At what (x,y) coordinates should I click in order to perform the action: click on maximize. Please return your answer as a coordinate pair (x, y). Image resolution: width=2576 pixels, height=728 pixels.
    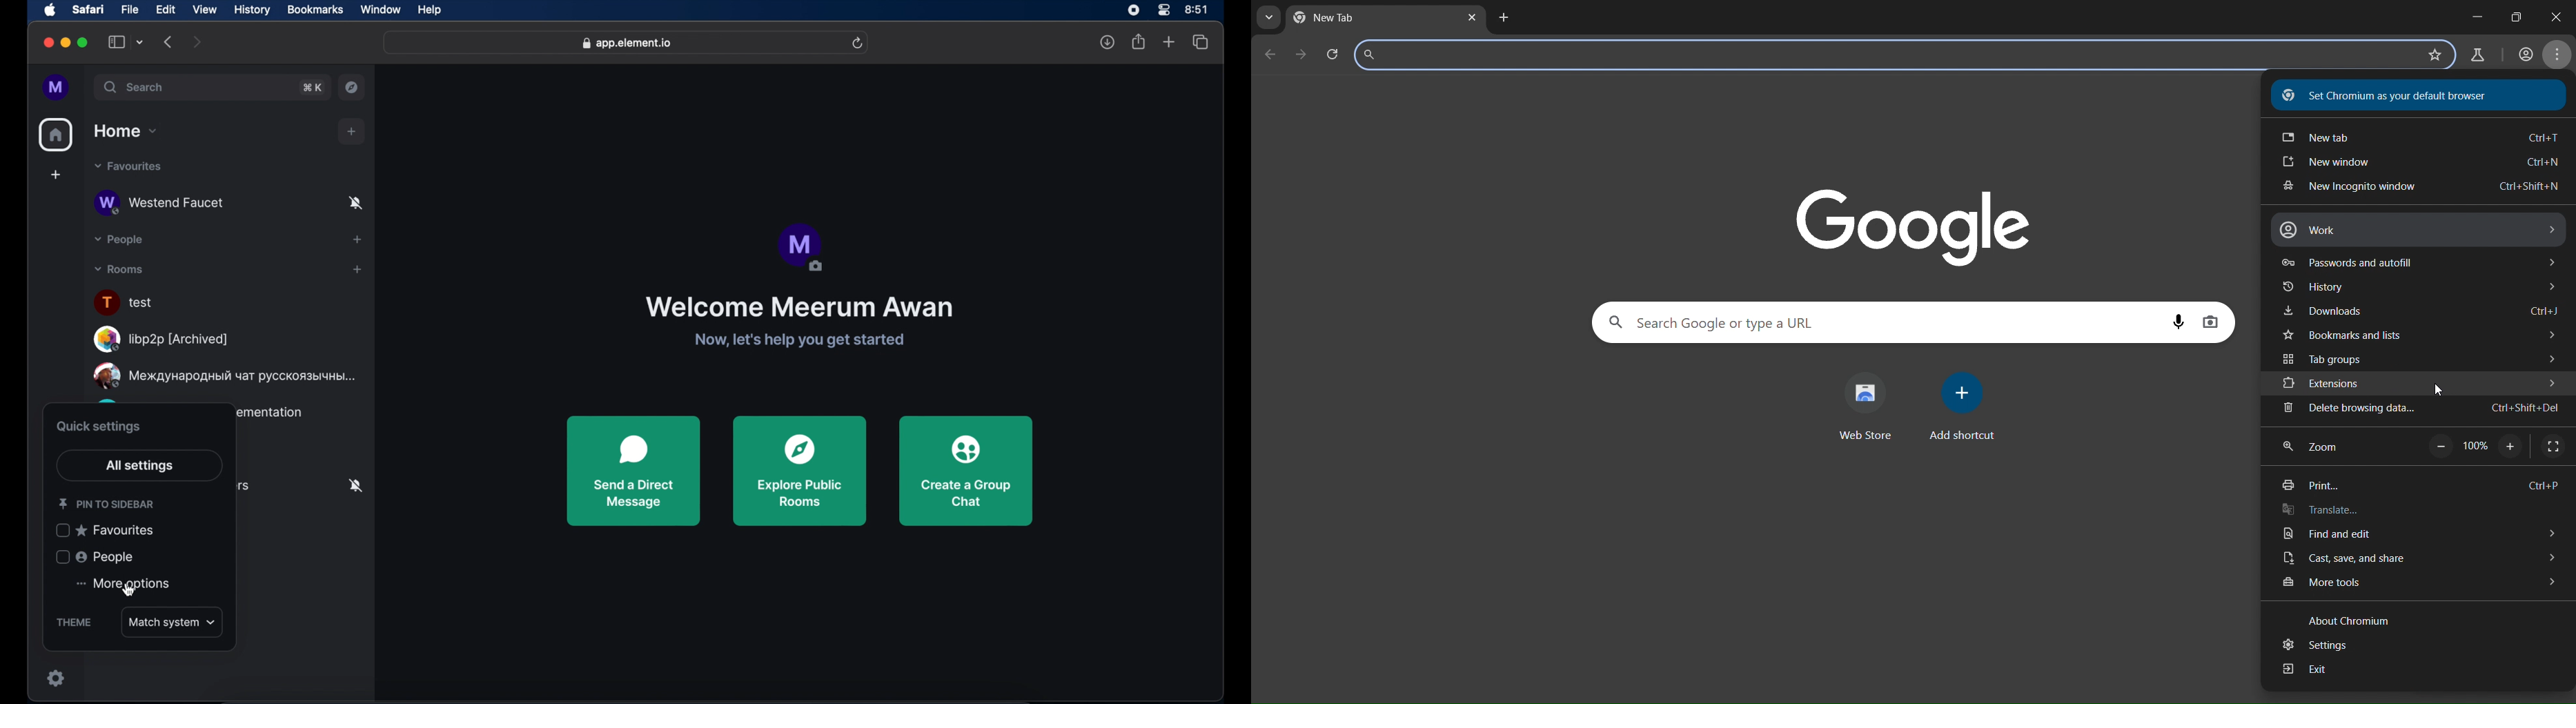
    Looking at the image, I should click on (2561, 15).